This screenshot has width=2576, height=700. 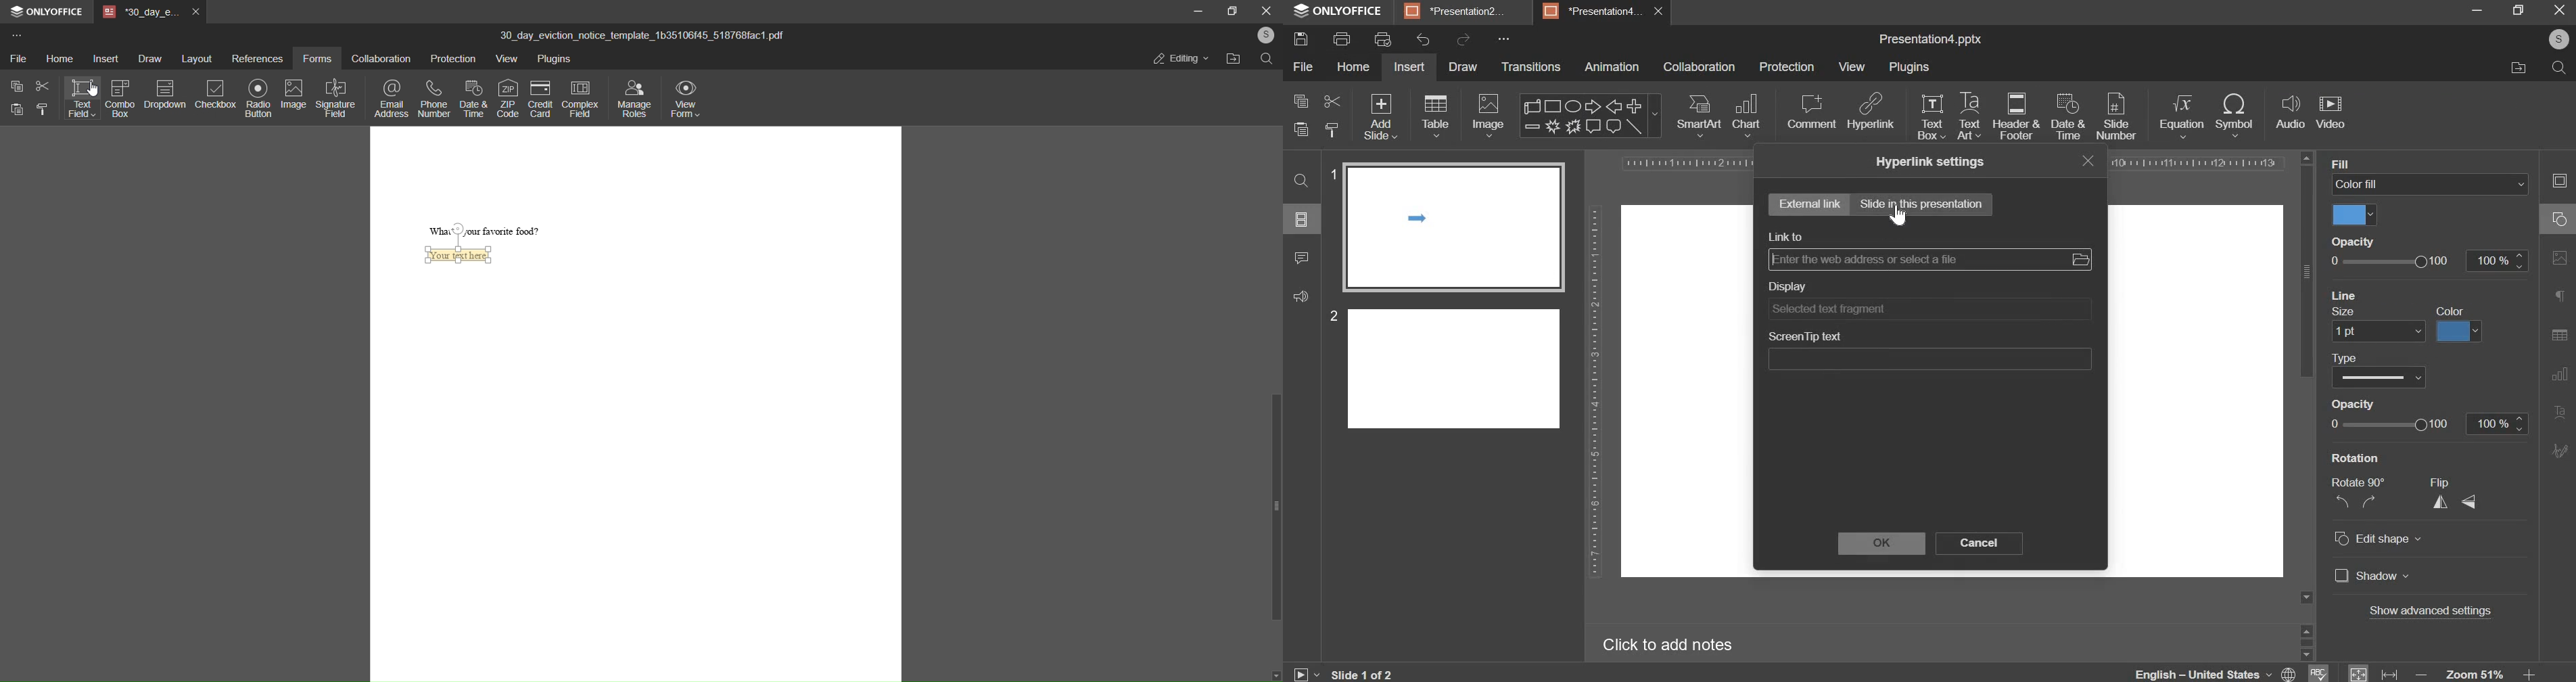 I want to click on file, so click(x=18, y=58).